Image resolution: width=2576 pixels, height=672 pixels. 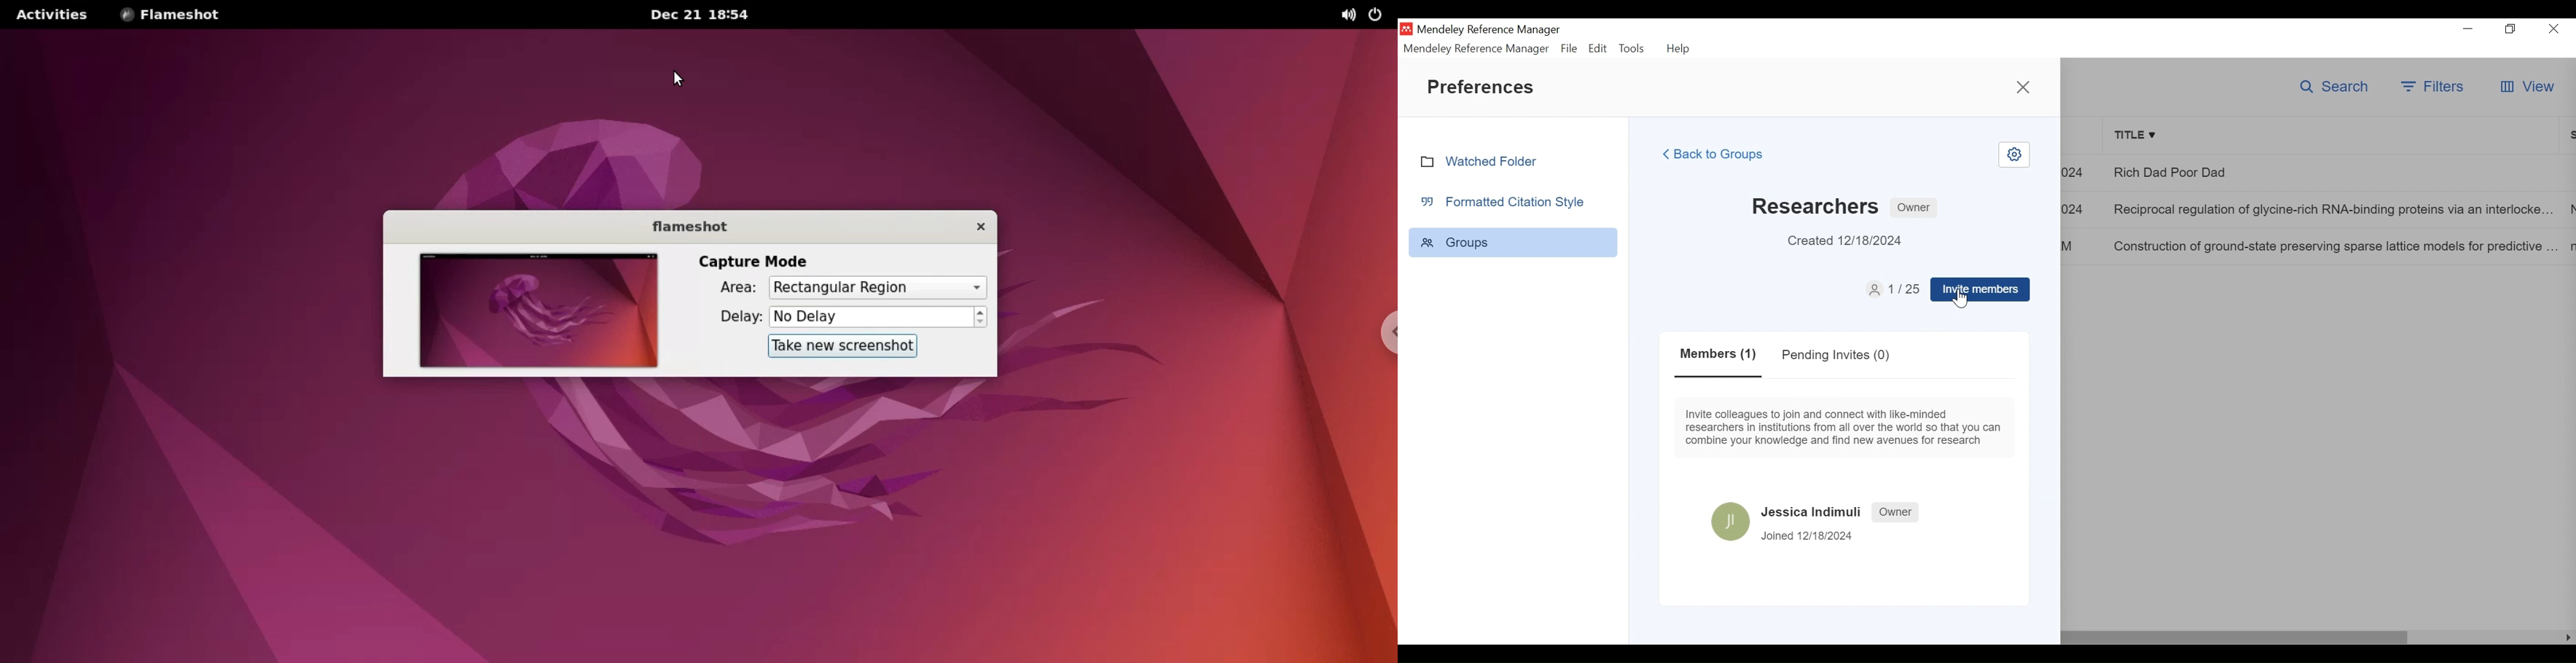 What do you see at coordinates (1893, 288) in the screenshot?
I see `1/12` at bounding box center [1893, 288].